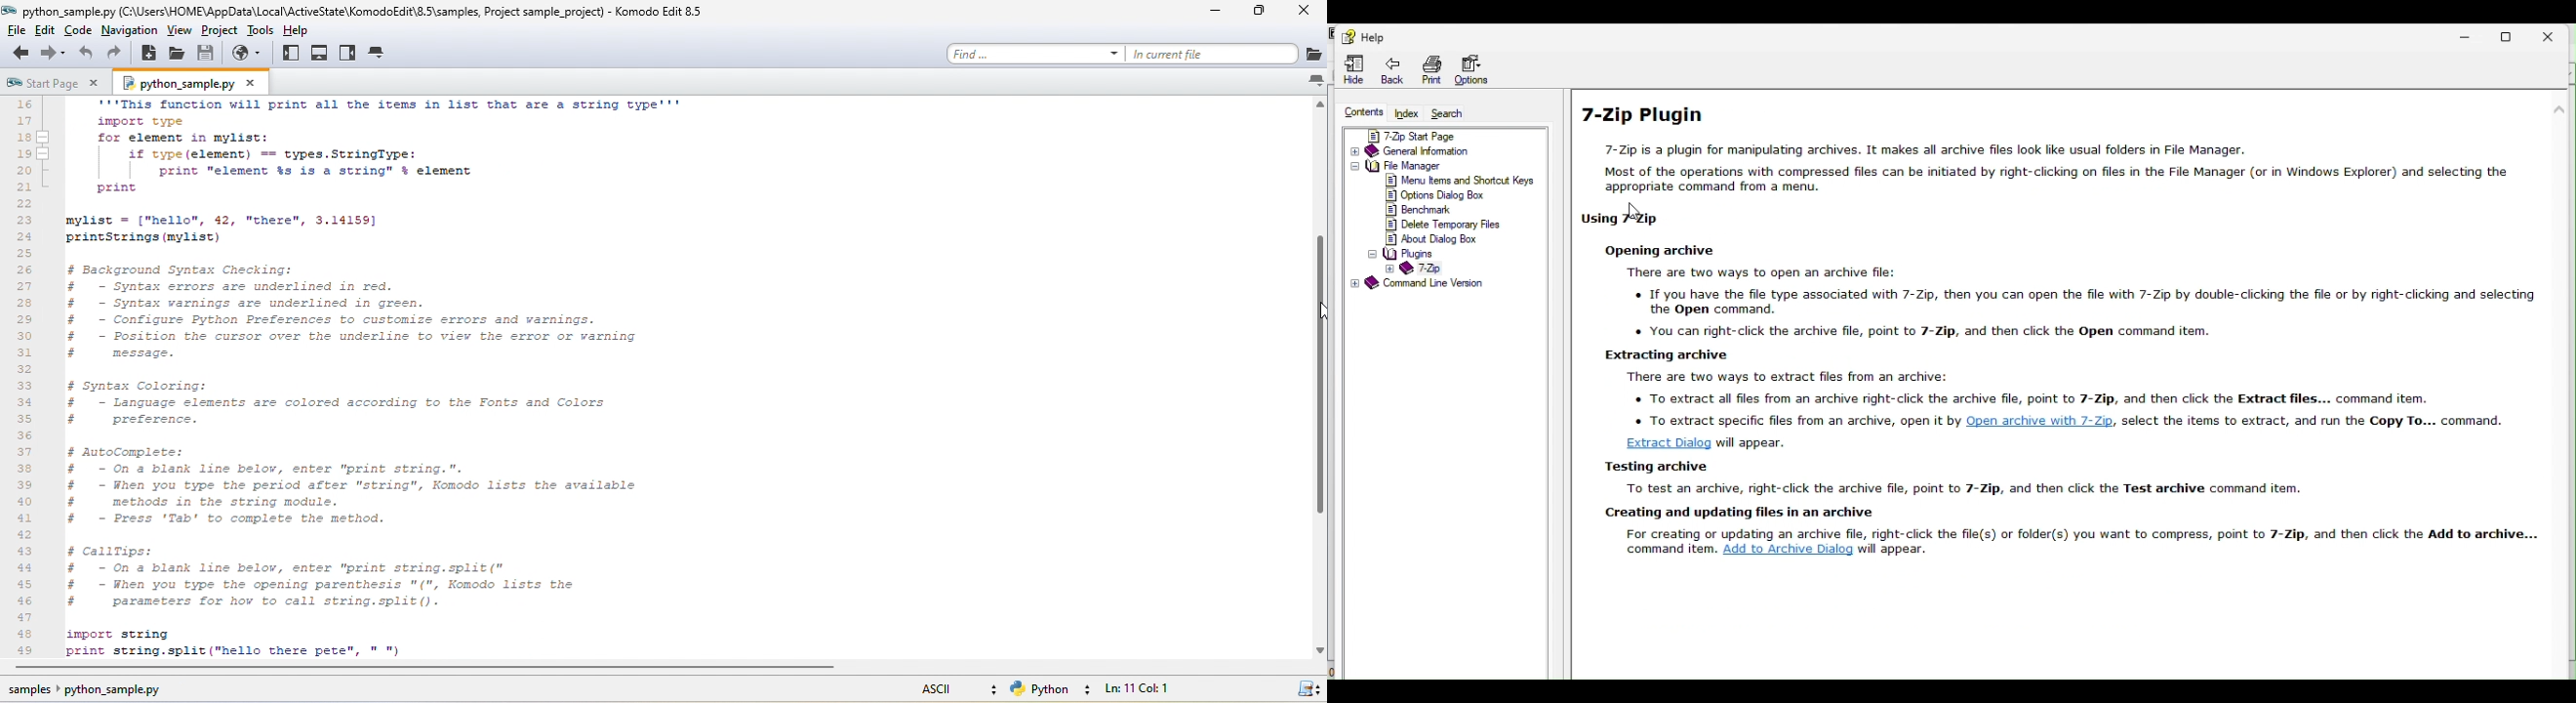 This screenshot has height=728, width=2576. What do you see at coordinates (1359, 34) in the screenshot?
I see `Help` at bounding box center [1359, 34].